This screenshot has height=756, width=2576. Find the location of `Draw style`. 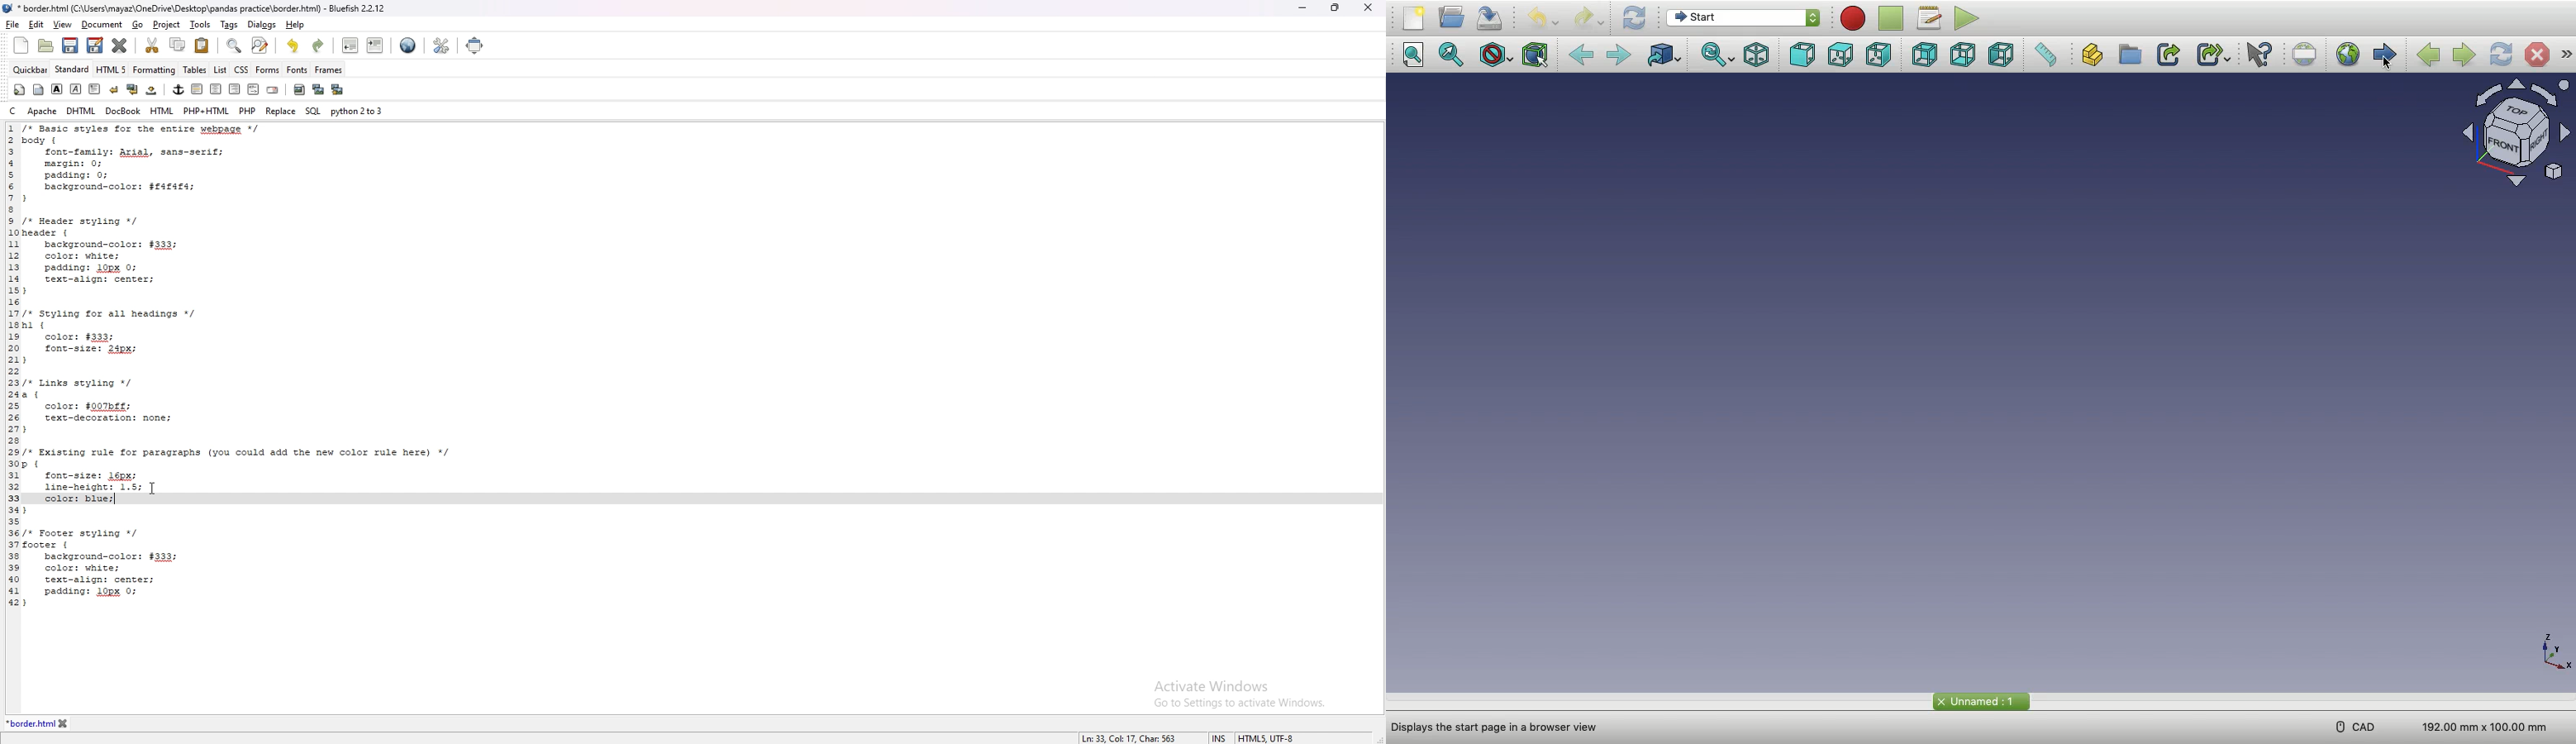

Draw style is located at coordinates (1495, 55).